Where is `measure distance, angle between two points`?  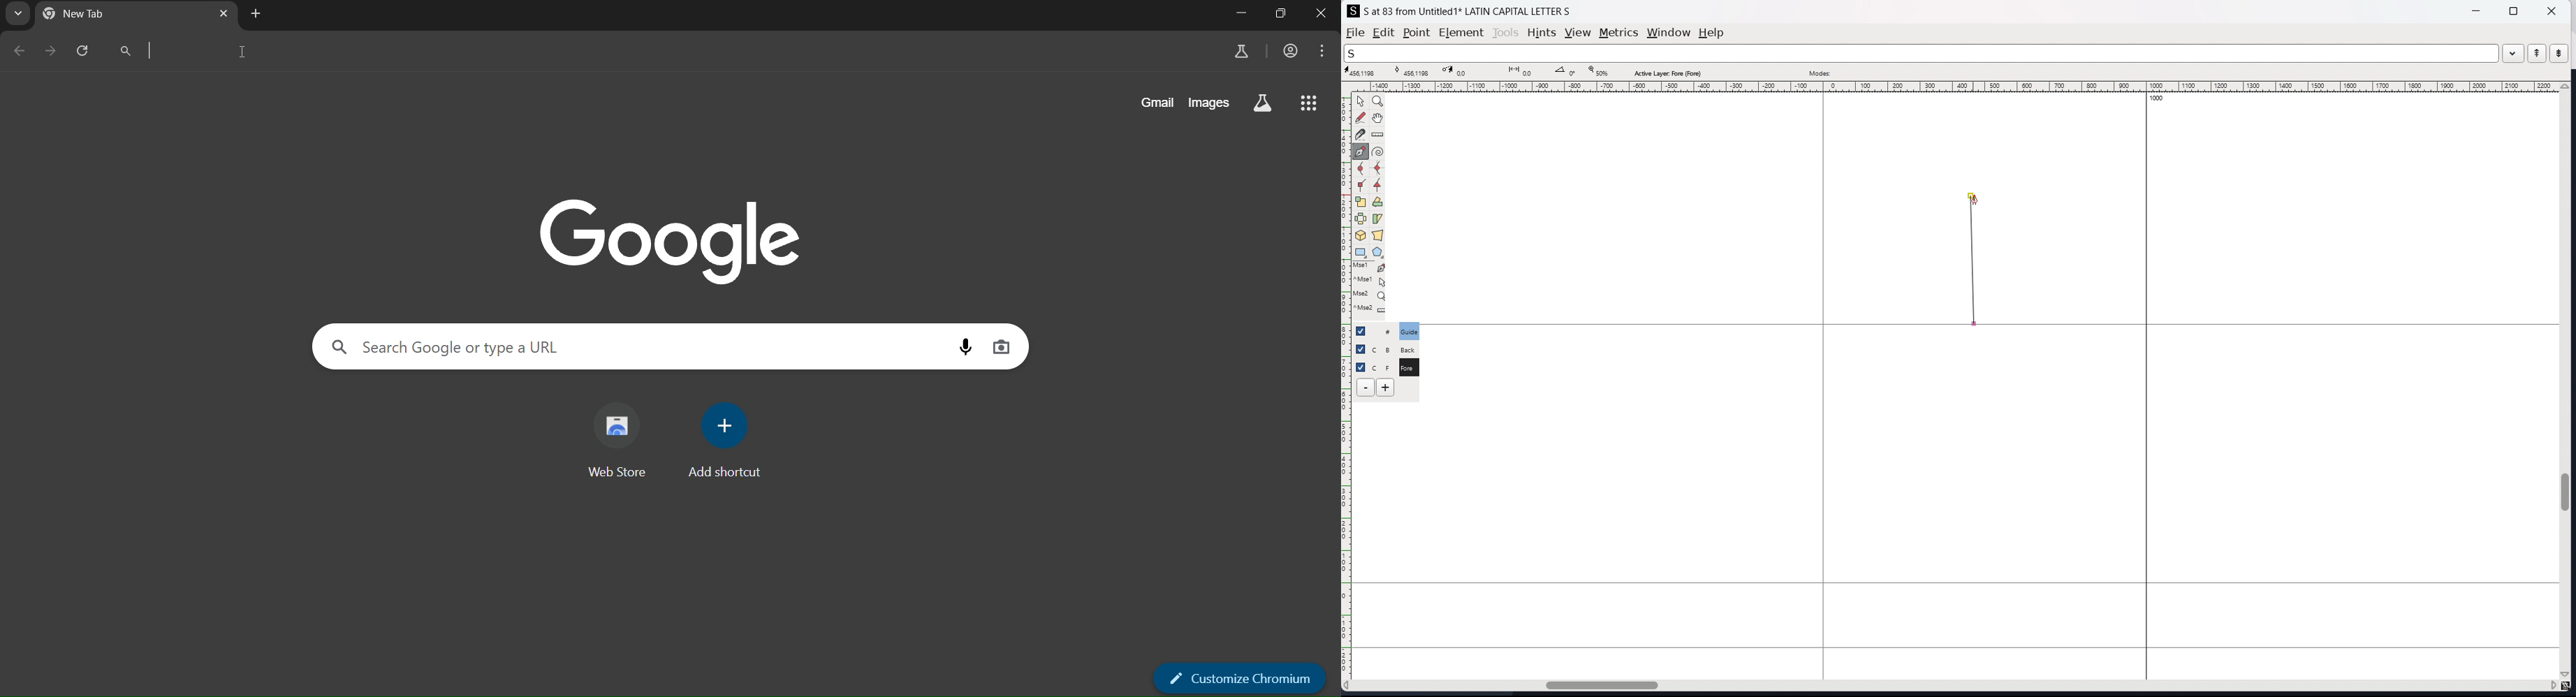
measure distance, angle between two points is located at coordinates (1378, 135).